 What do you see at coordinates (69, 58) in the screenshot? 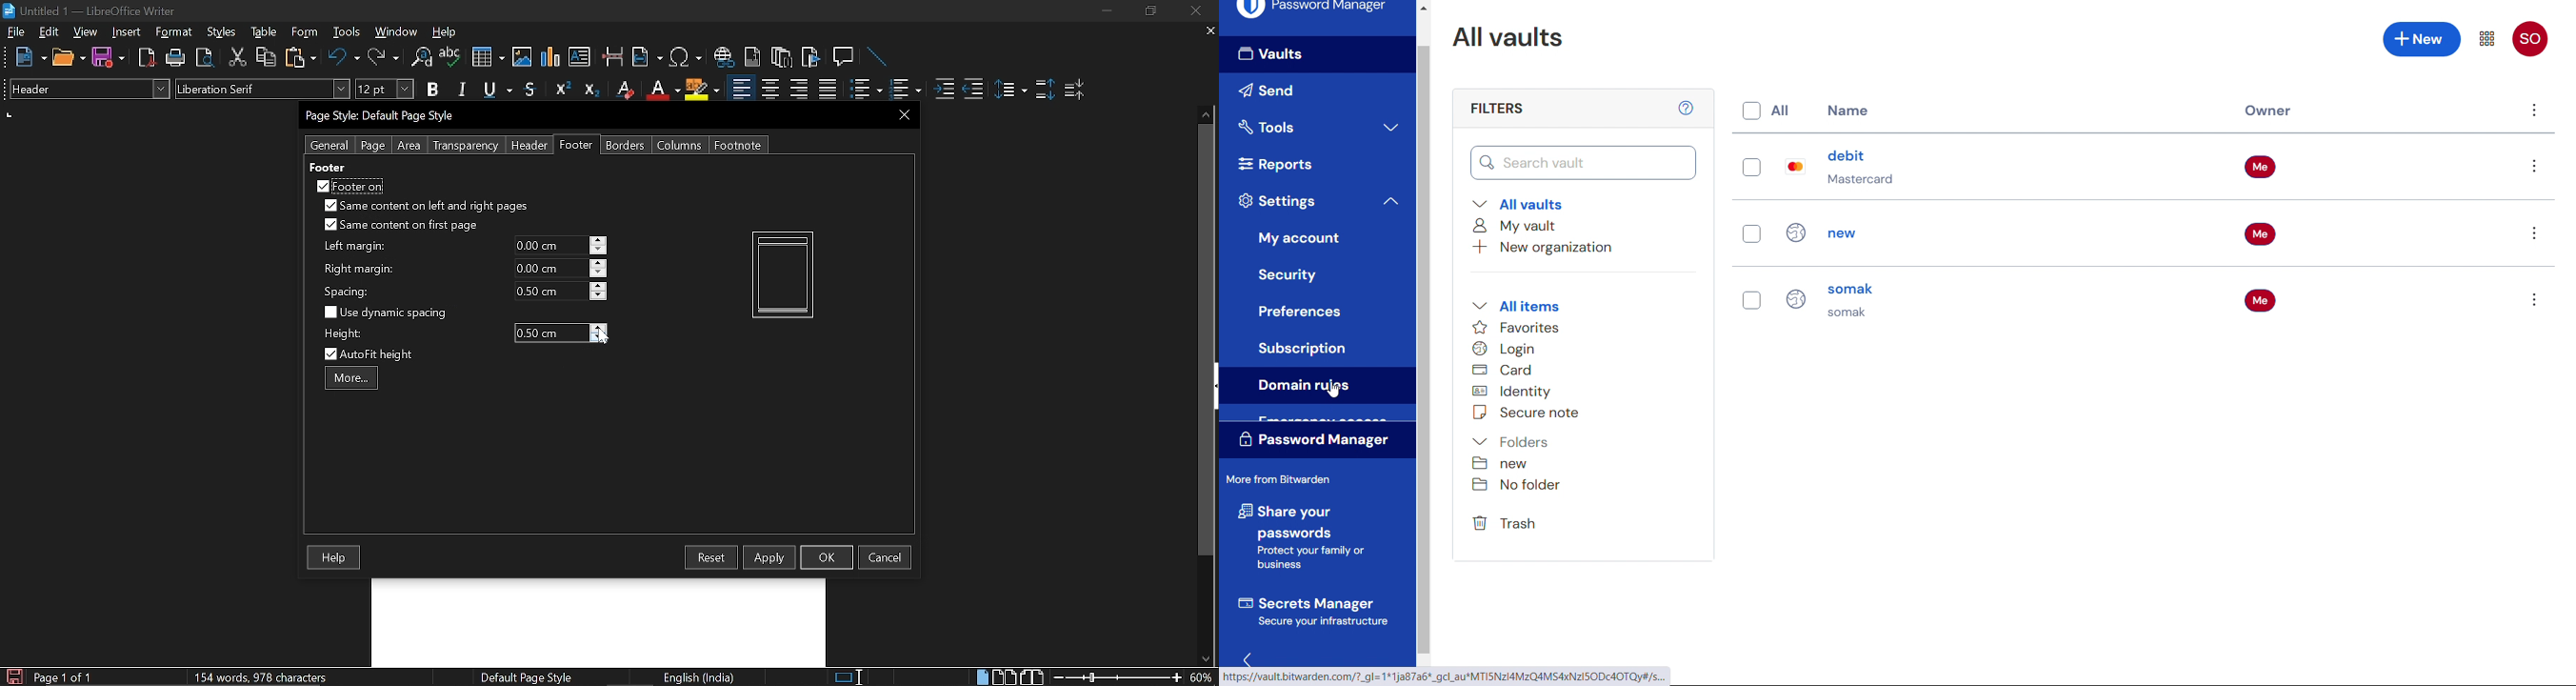
I see `Open` at bounding box center [69, 58].